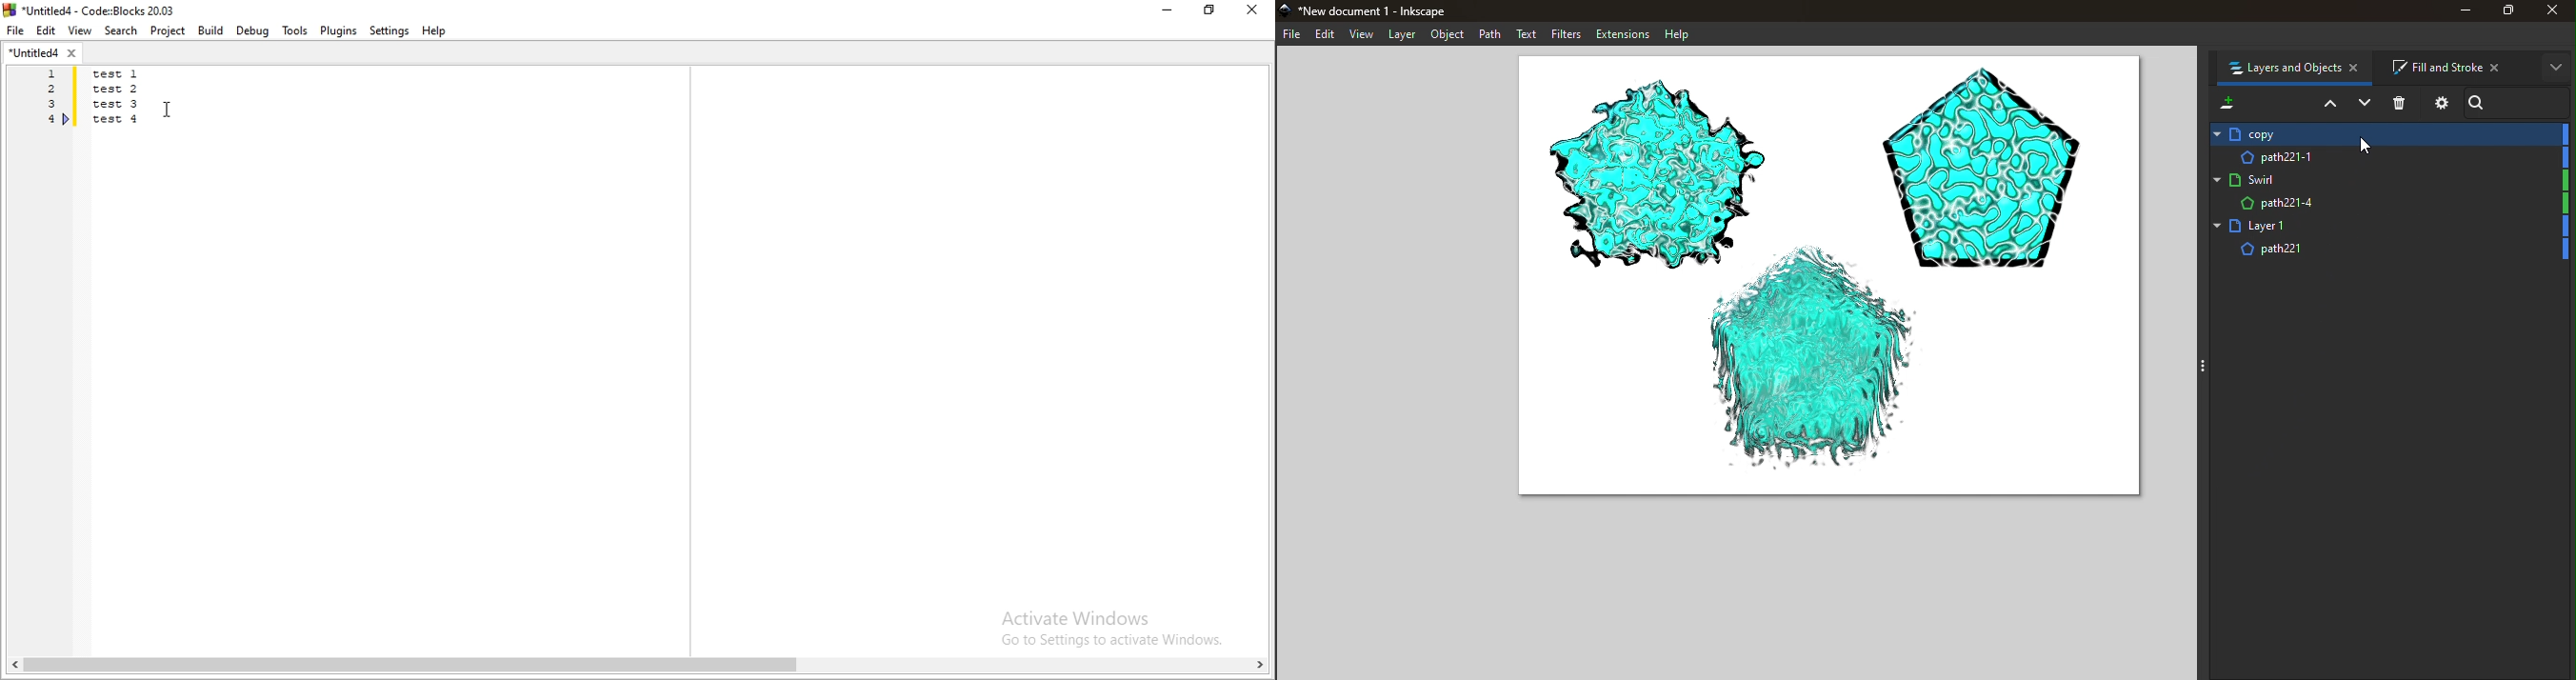  I want to click on  test 3, so click(119, 106).